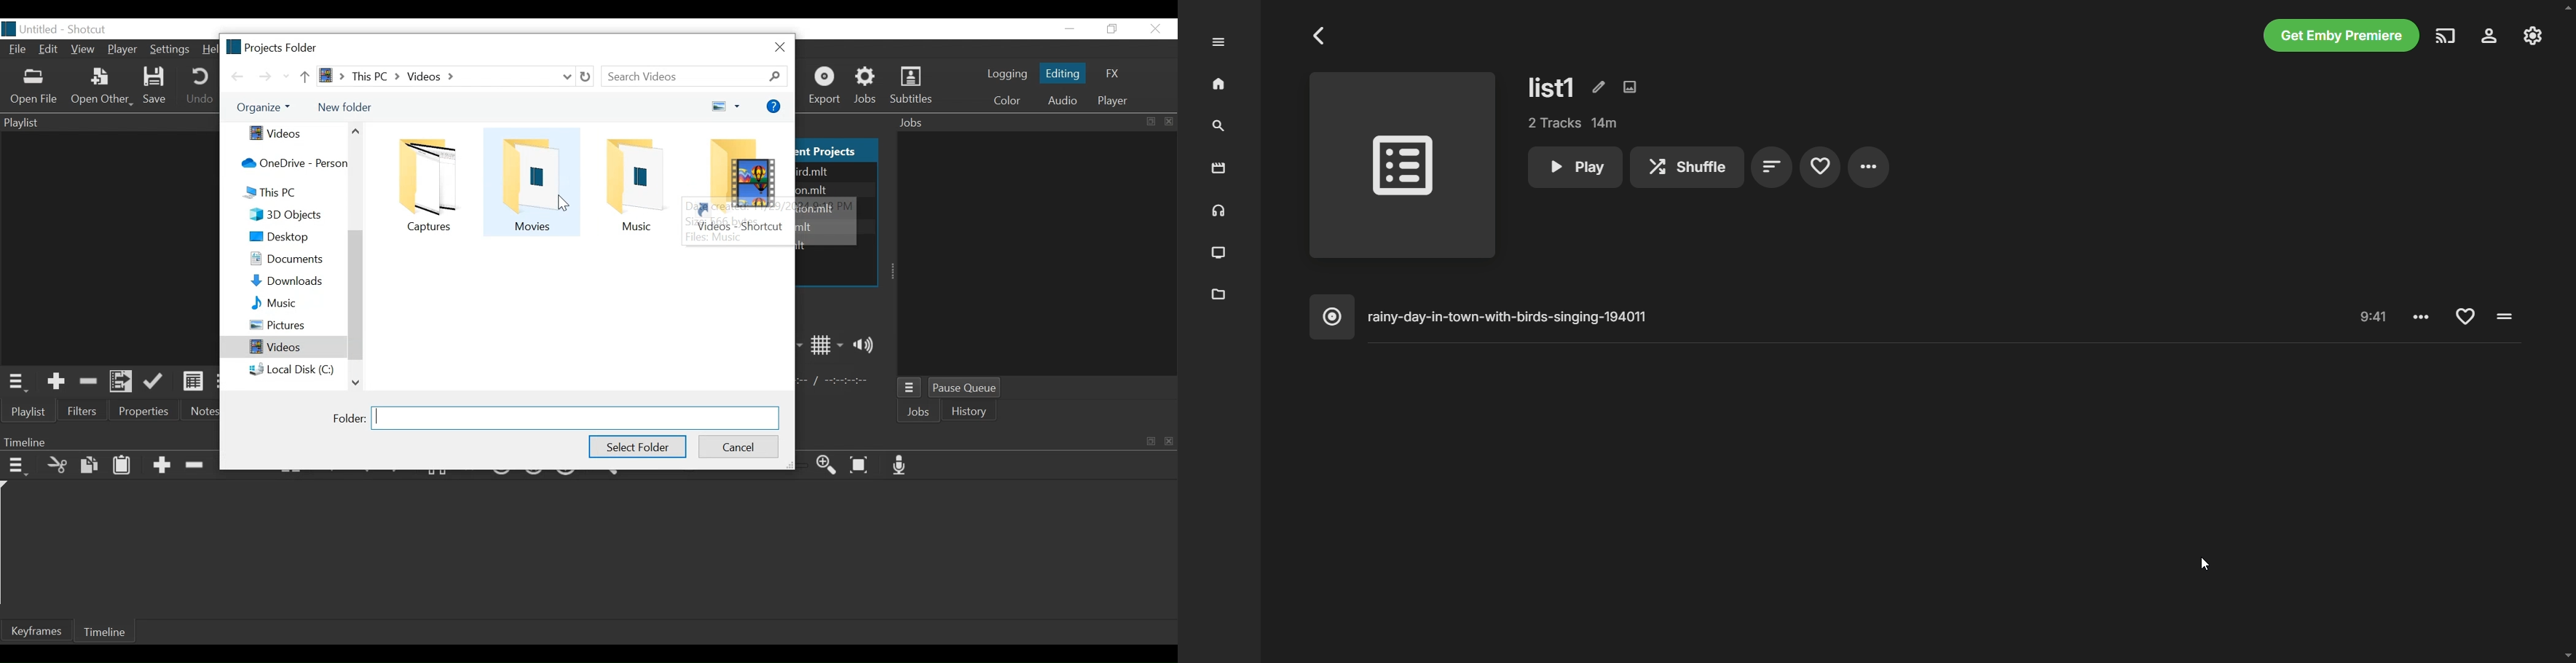 This screenshot has height=672, width=2576. Describe the element at coordinates (292, 162) in the screenshot. I see `OneDrive` at that location.